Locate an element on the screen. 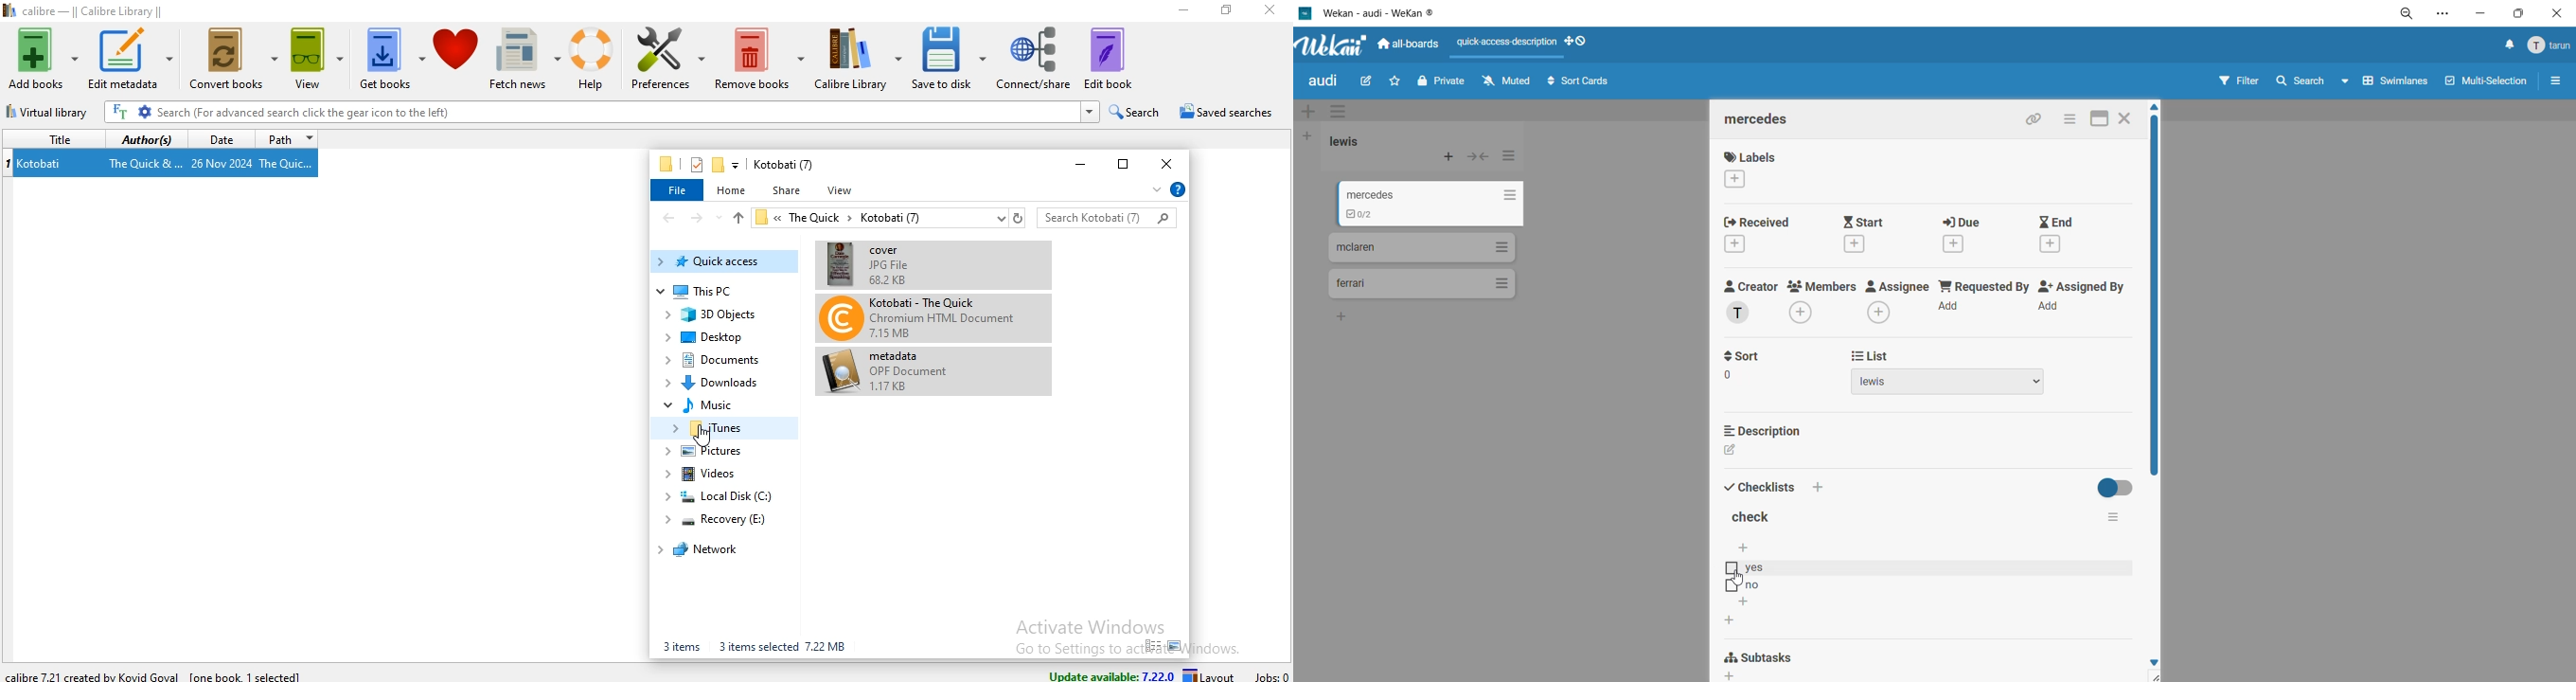 The image size is (2576, 700). subtasks is located at coordinates (1770, 663).